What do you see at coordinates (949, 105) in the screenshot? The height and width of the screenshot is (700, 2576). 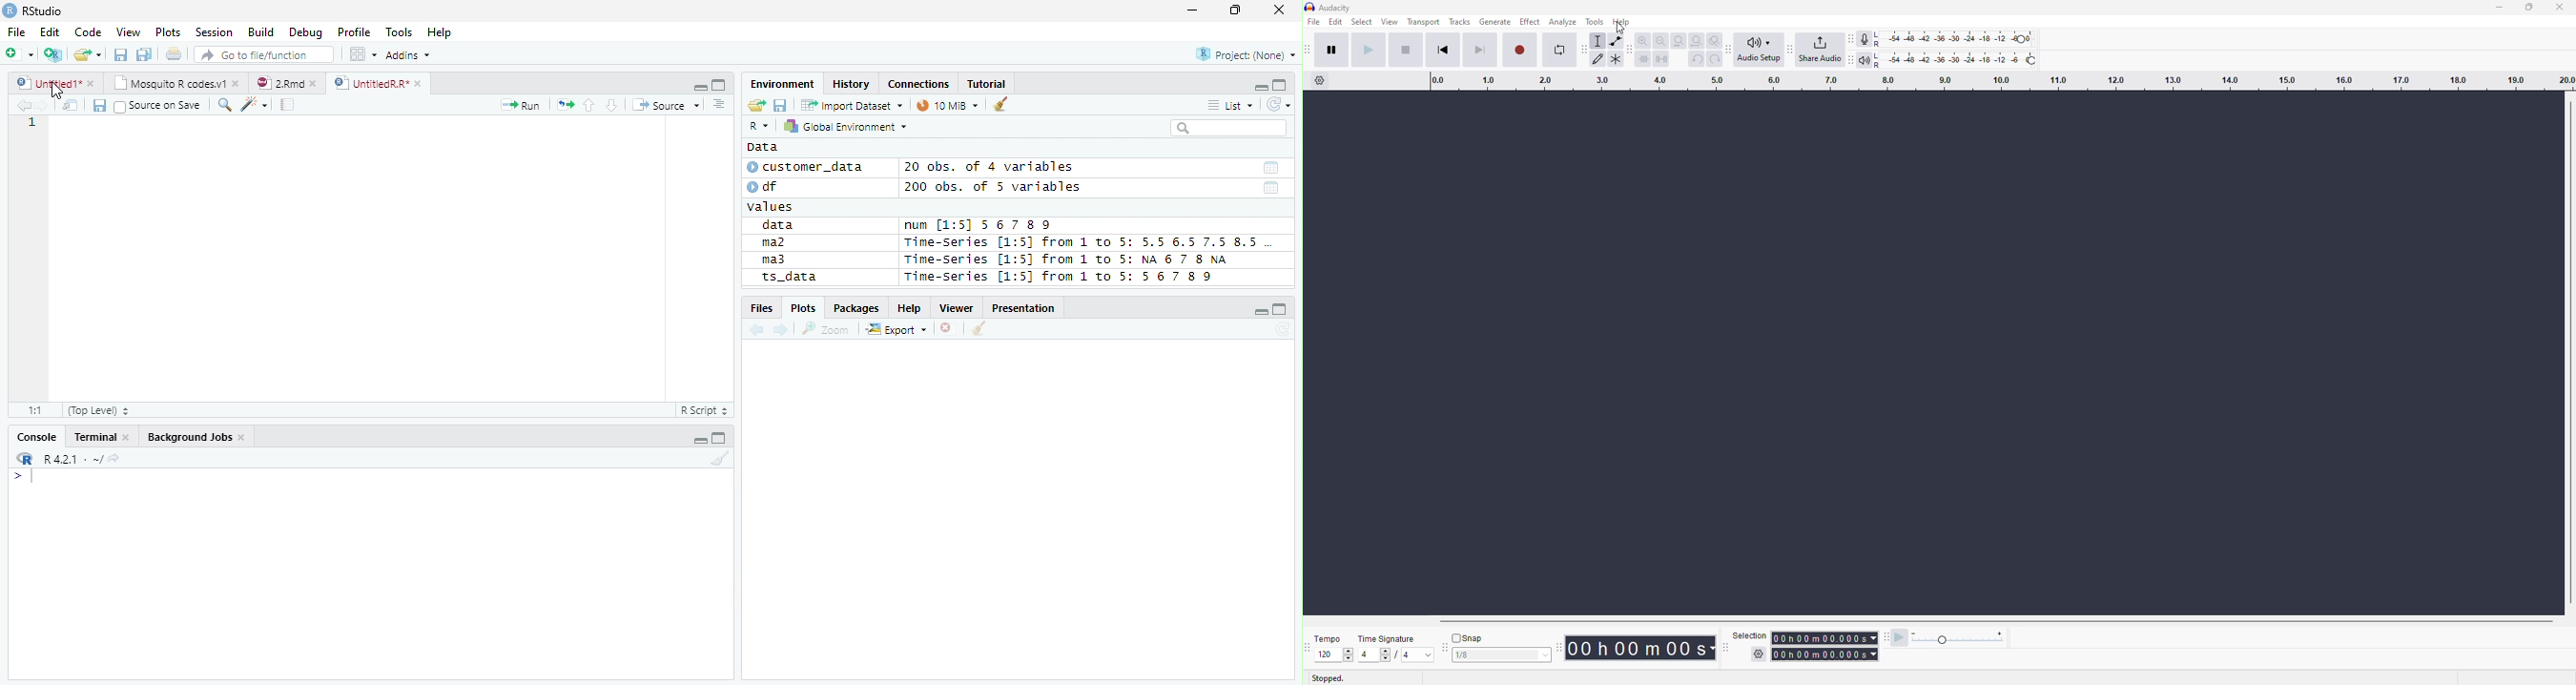 I see `10 MiB` at bounding box center [949, 105].